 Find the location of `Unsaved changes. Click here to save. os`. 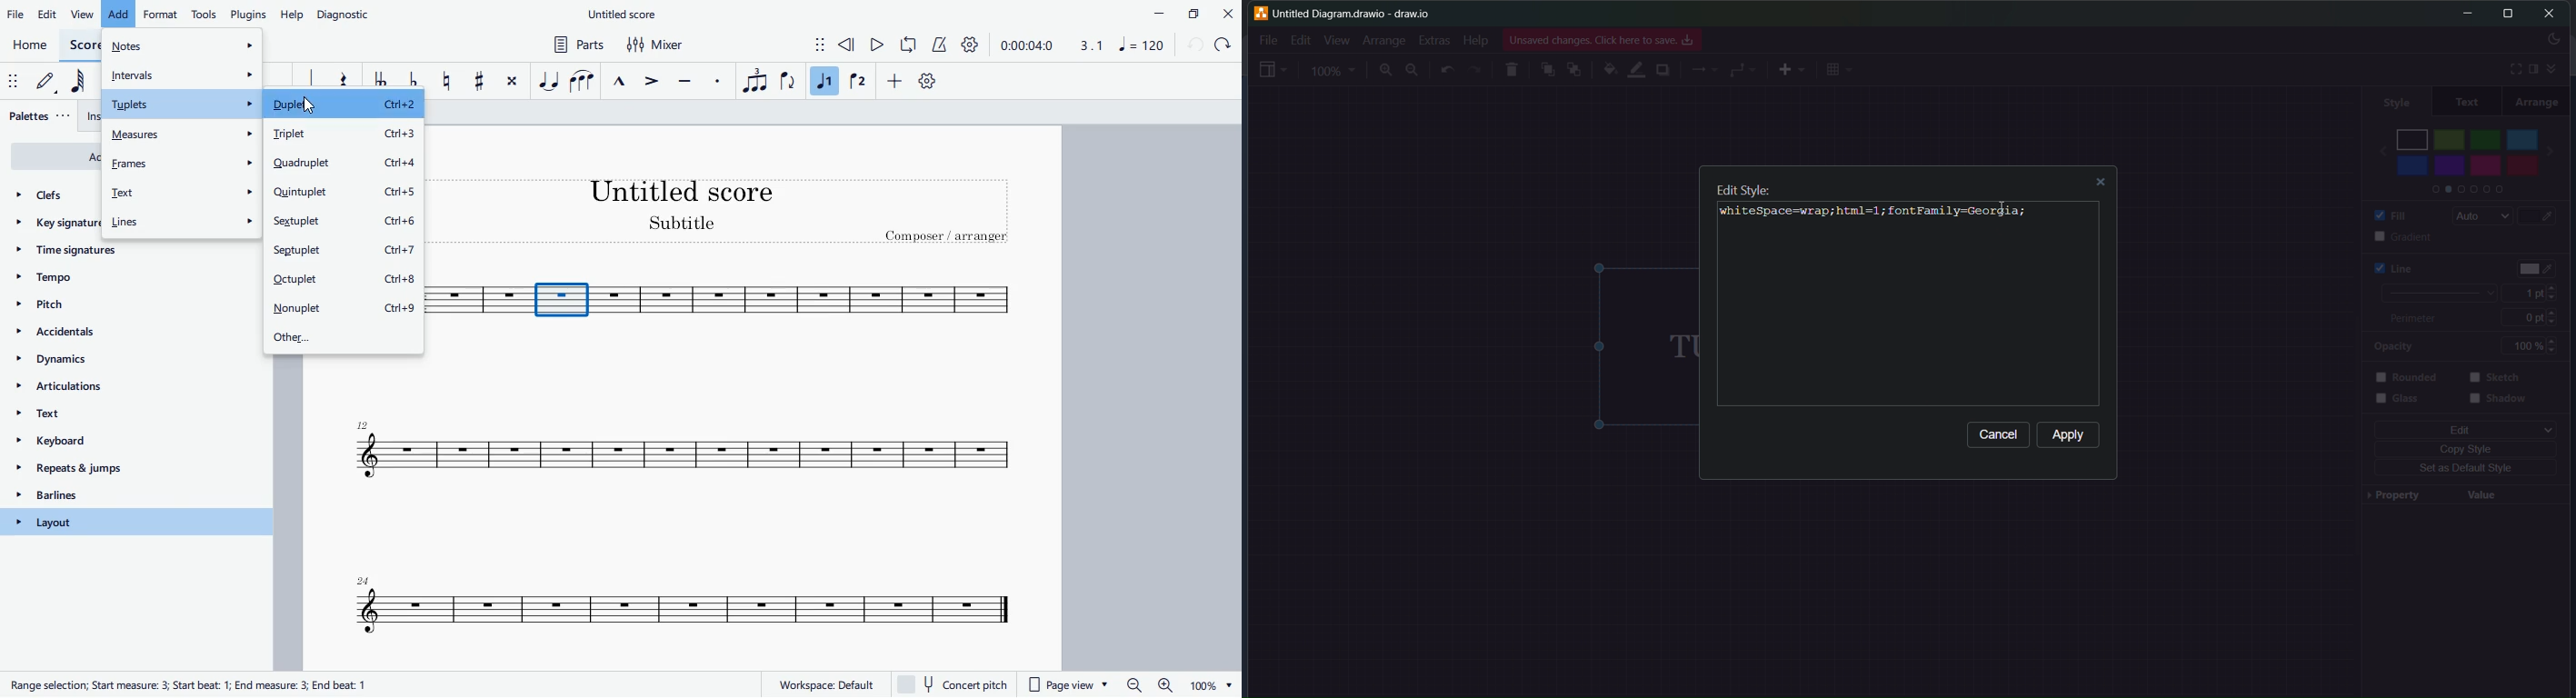

Unsaved changes. Click here to save. os is located at coordinates (1603, 40).